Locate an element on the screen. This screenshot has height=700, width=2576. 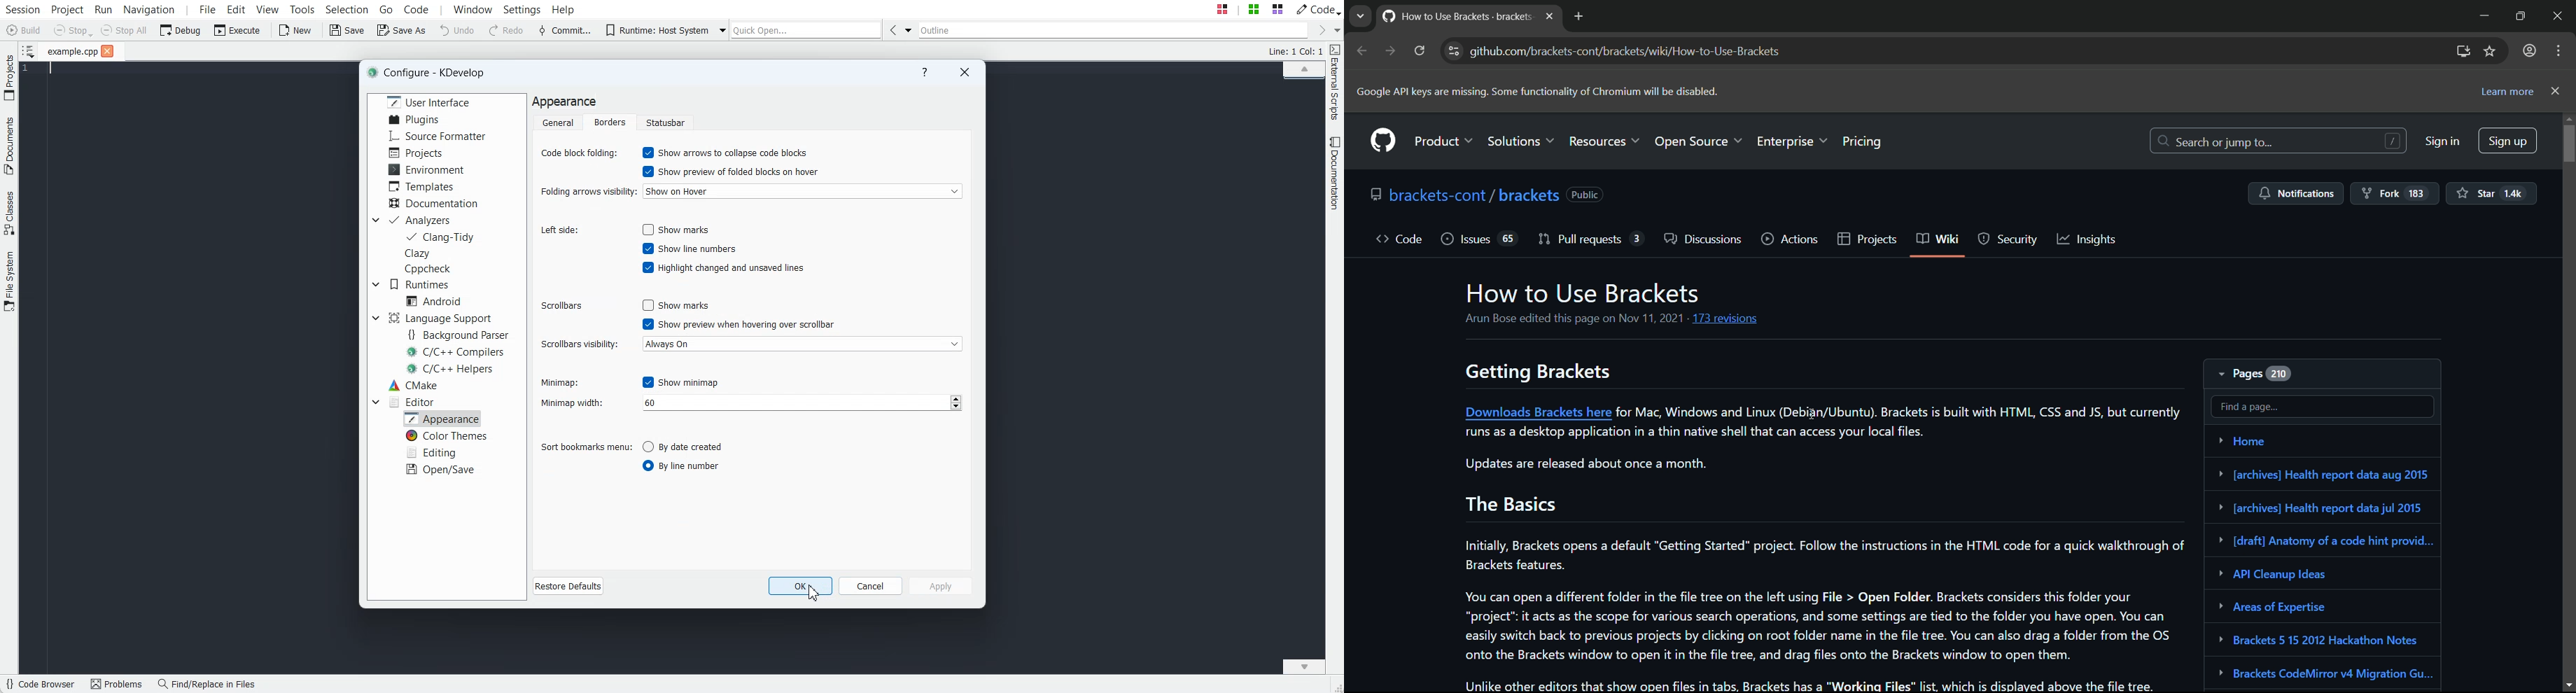
Statusbar is located at coordinates (665, 122).